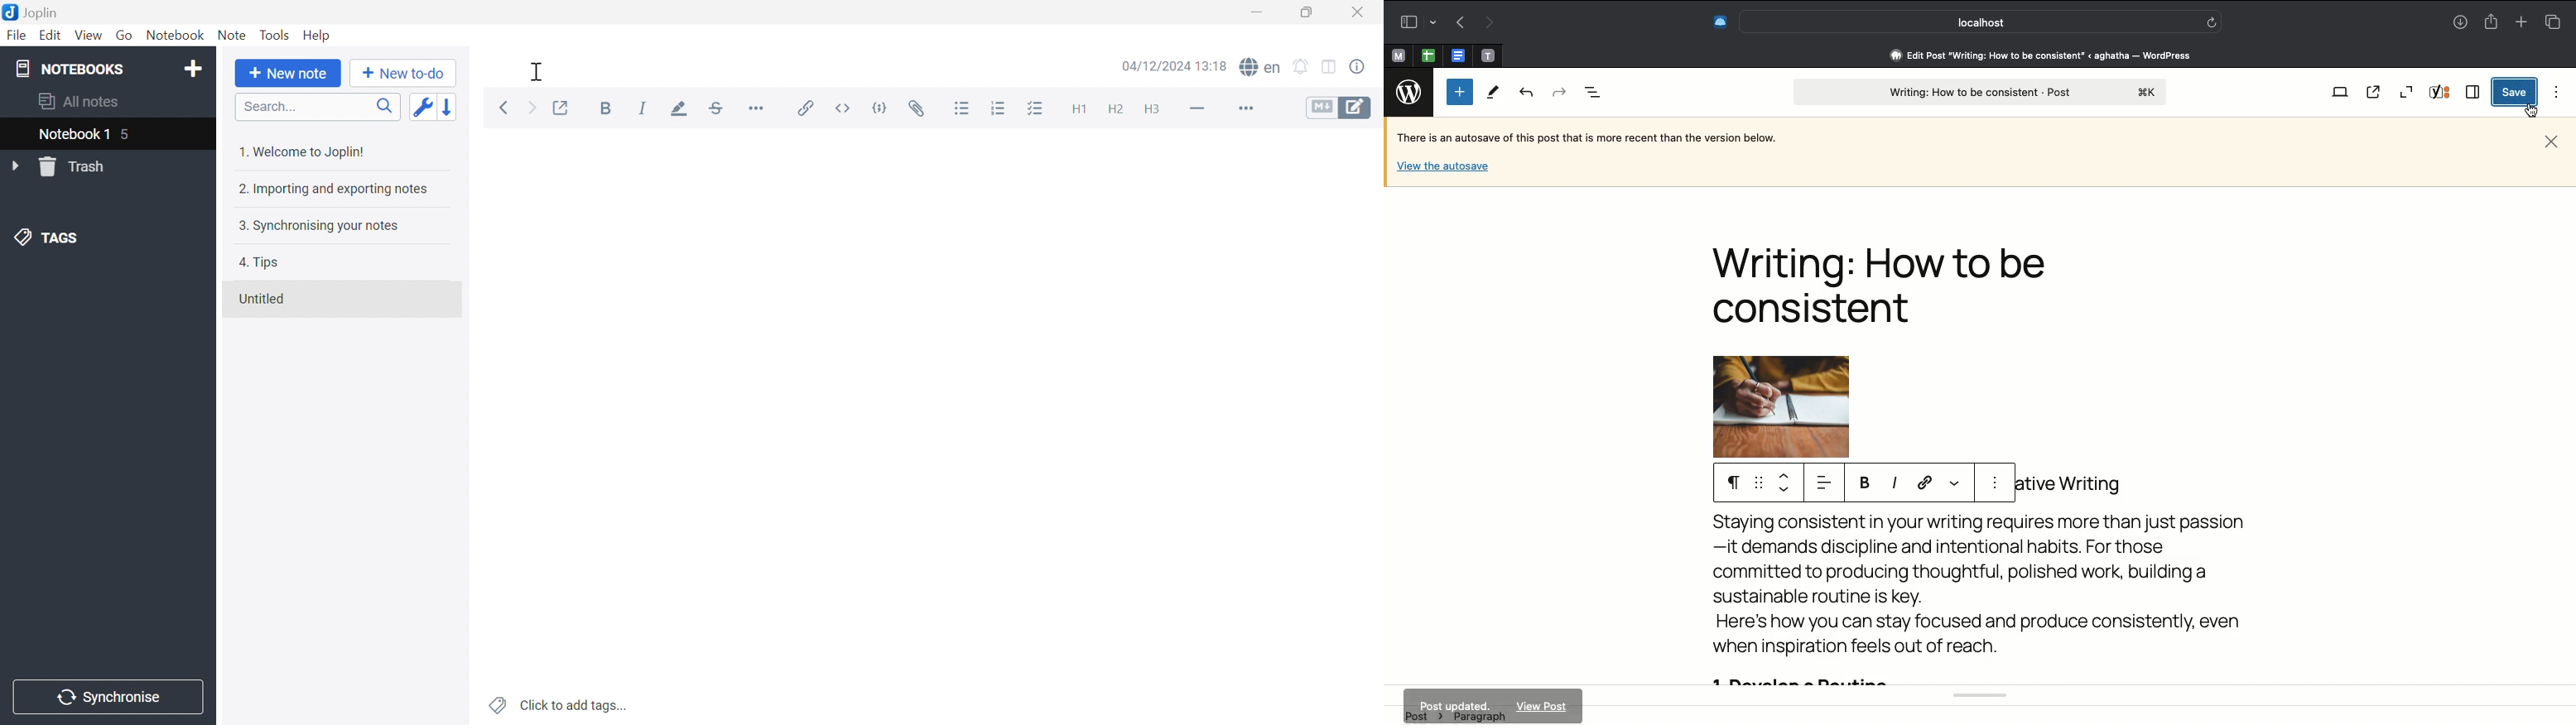  I want to click on New to-do, so click(403, 73).